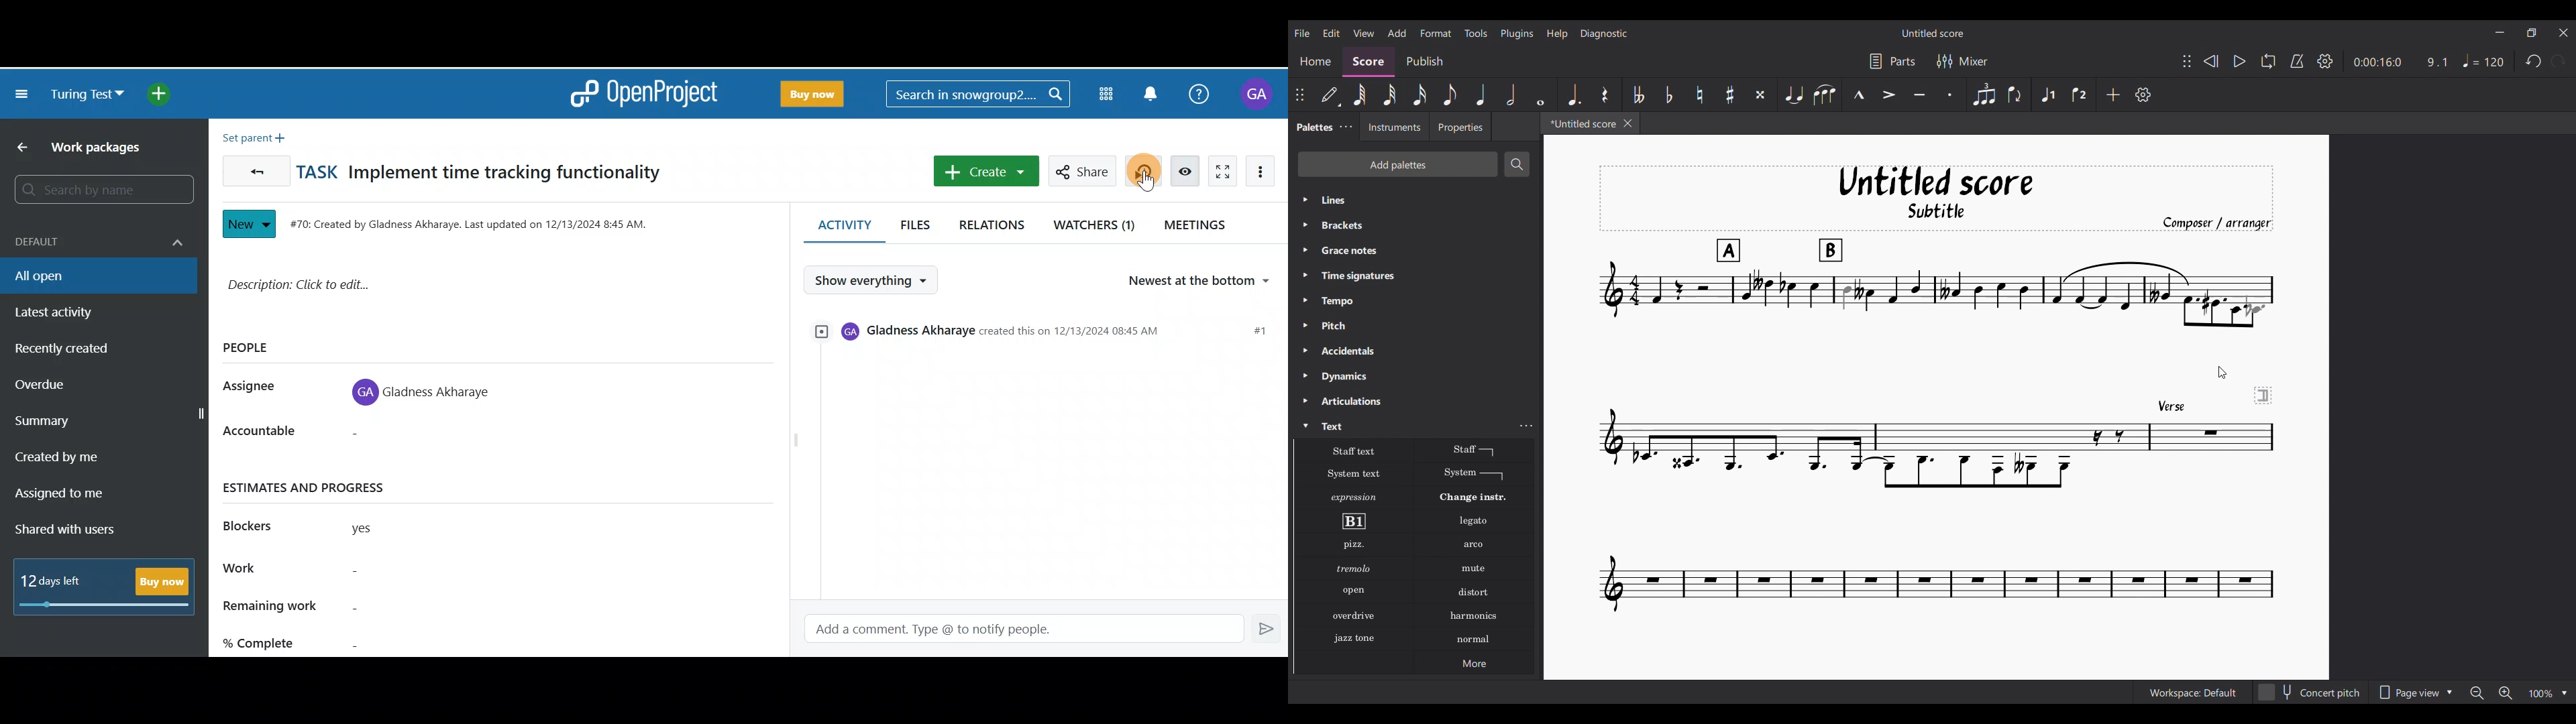 The width and height of the screenshot is (2576, 728). Describe the element at coordinates (2268, 61) in the screenshot. I see `Loop playback` at that location.